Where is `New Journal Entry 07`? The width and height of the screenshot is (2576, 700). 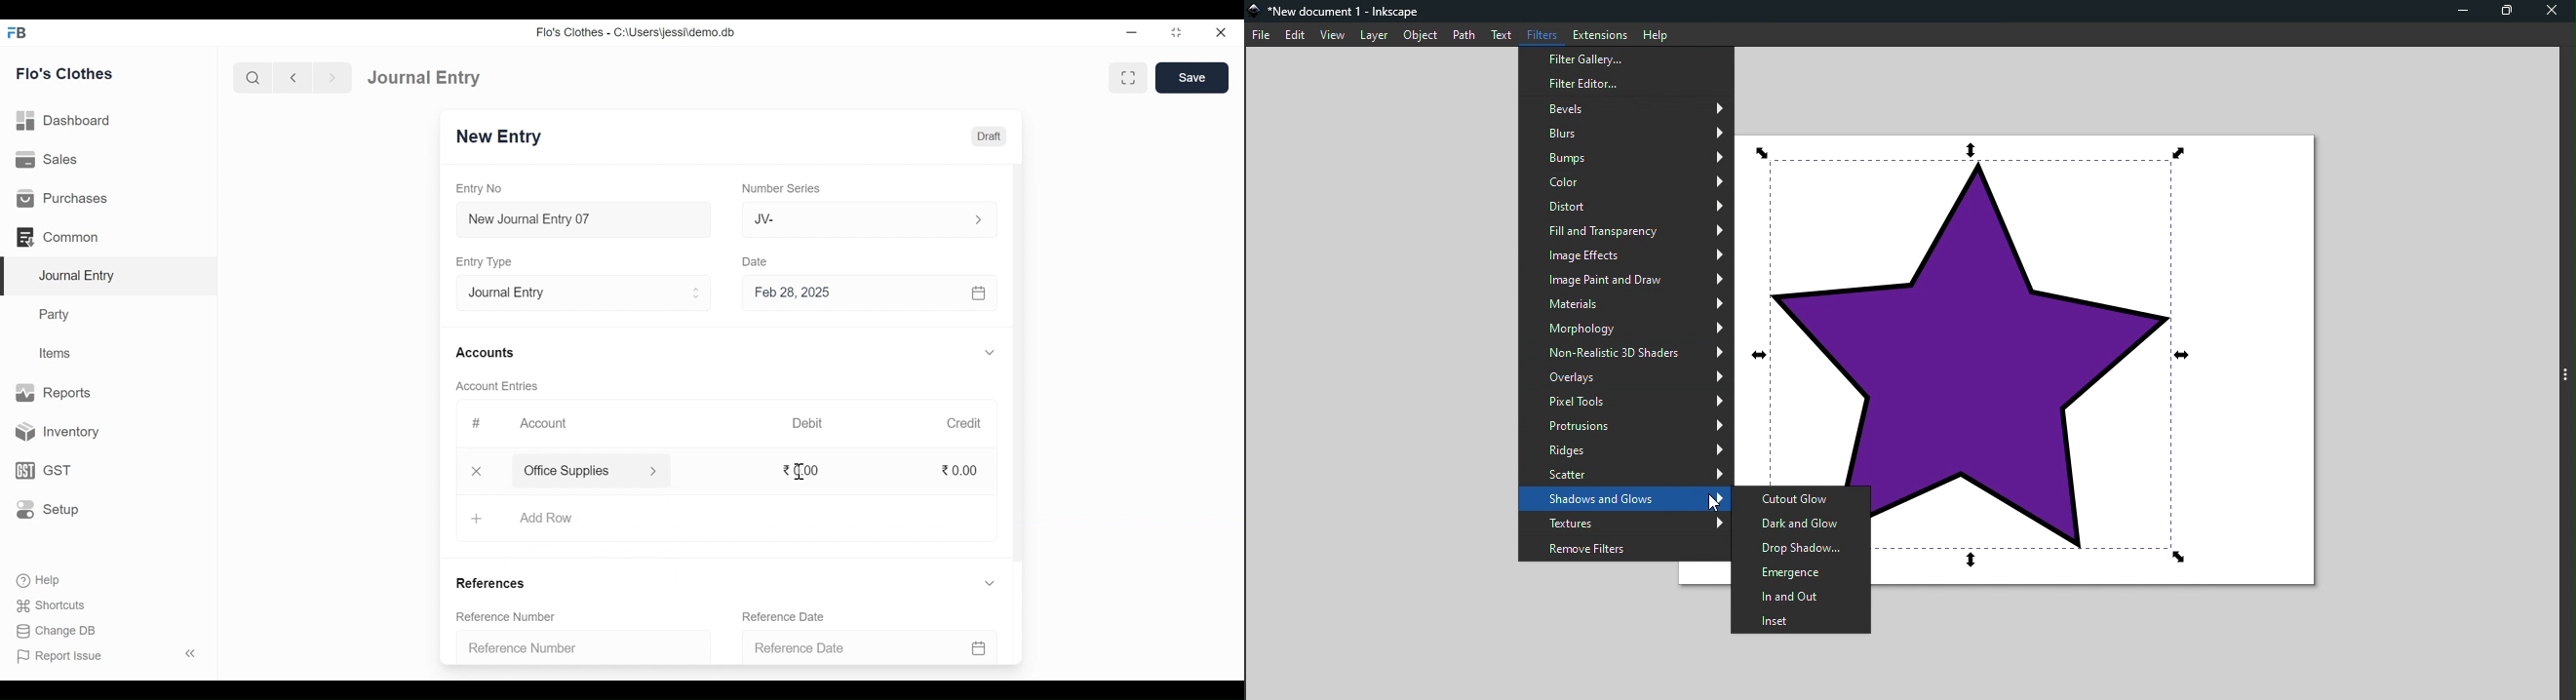
New Journal Entry 07 is located at coordinates (585, 222).